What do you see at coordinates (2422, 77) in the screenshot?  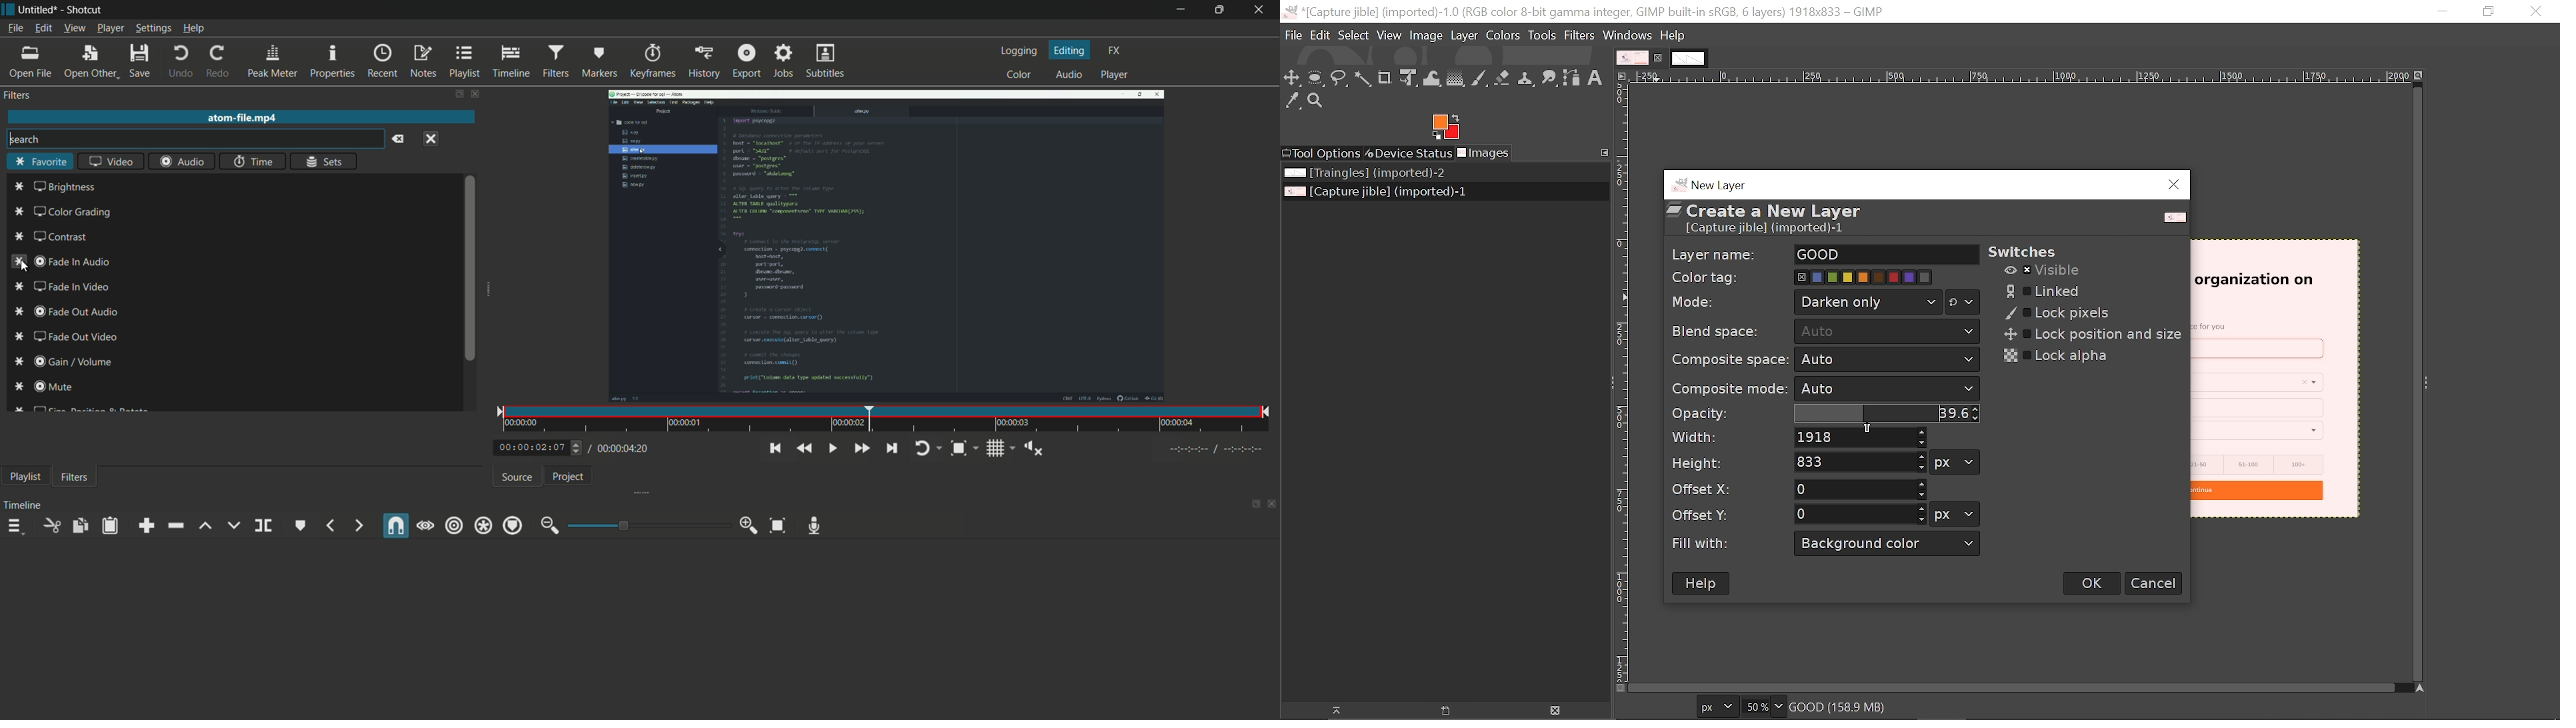 I see `Zoom when window size changes` at bounding box center [2422, 77].